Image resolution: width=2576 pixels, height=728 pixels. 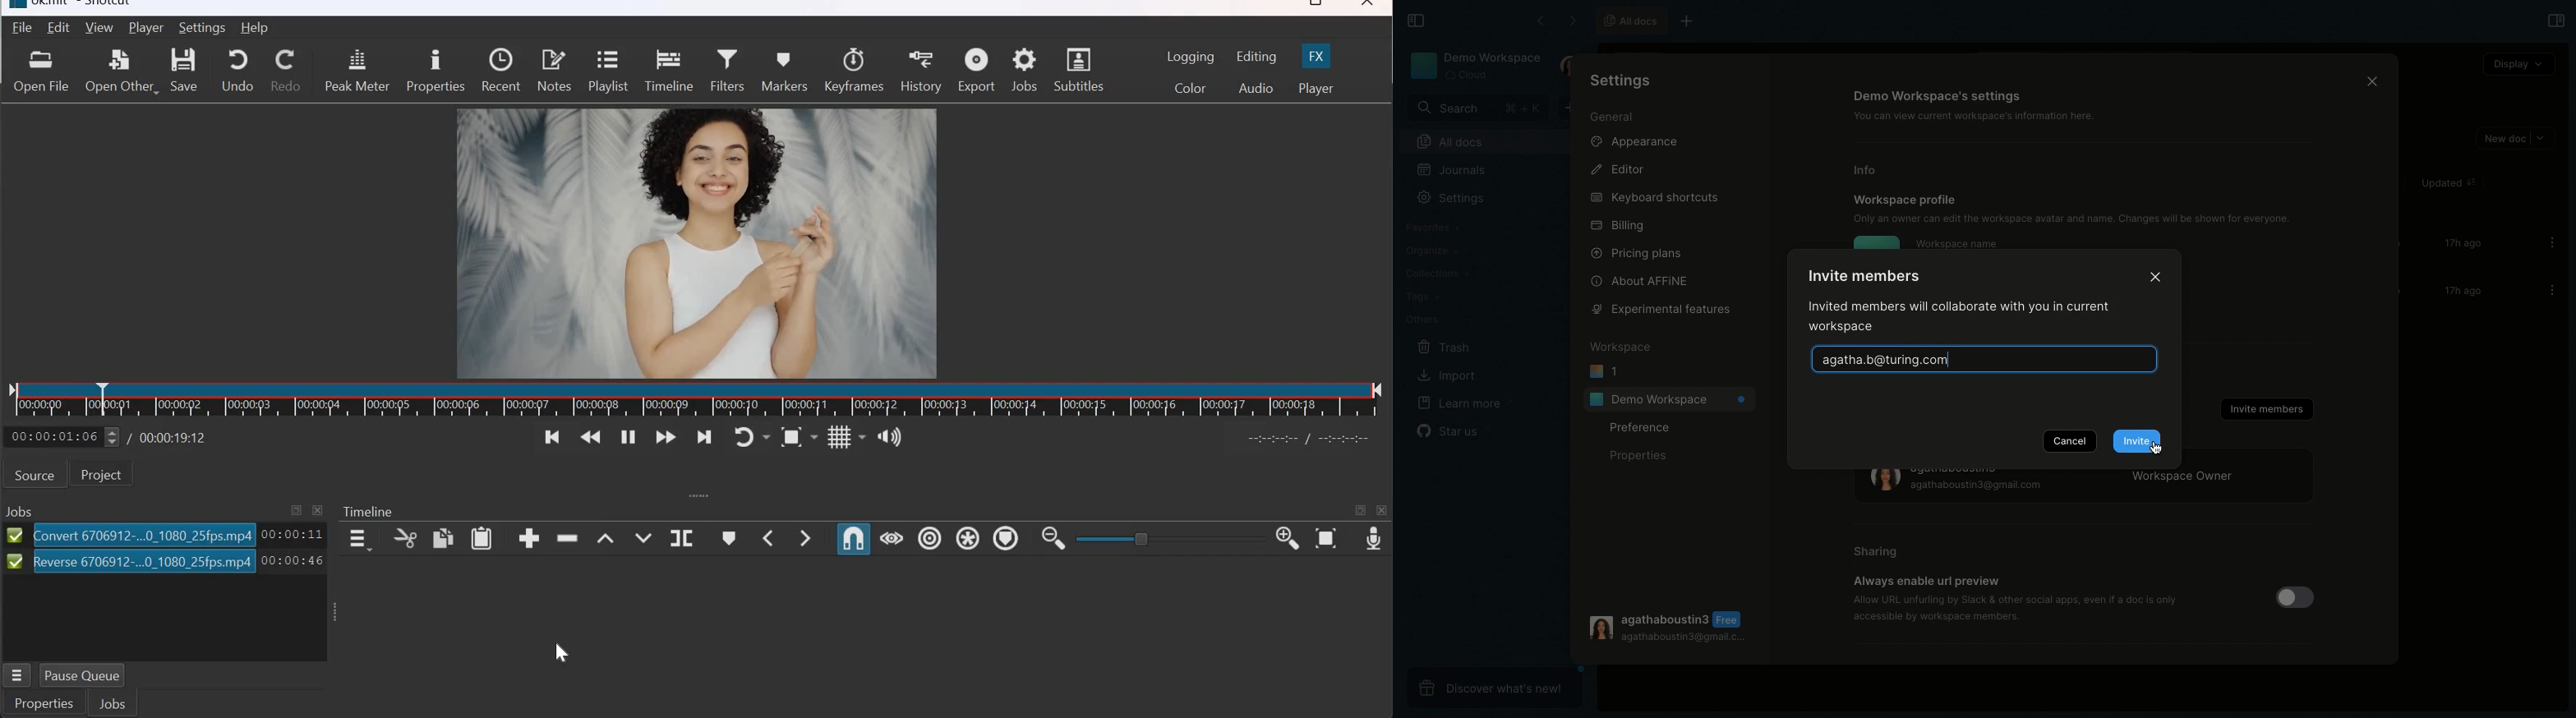 I want to click on File, so click(x=20, y=28).